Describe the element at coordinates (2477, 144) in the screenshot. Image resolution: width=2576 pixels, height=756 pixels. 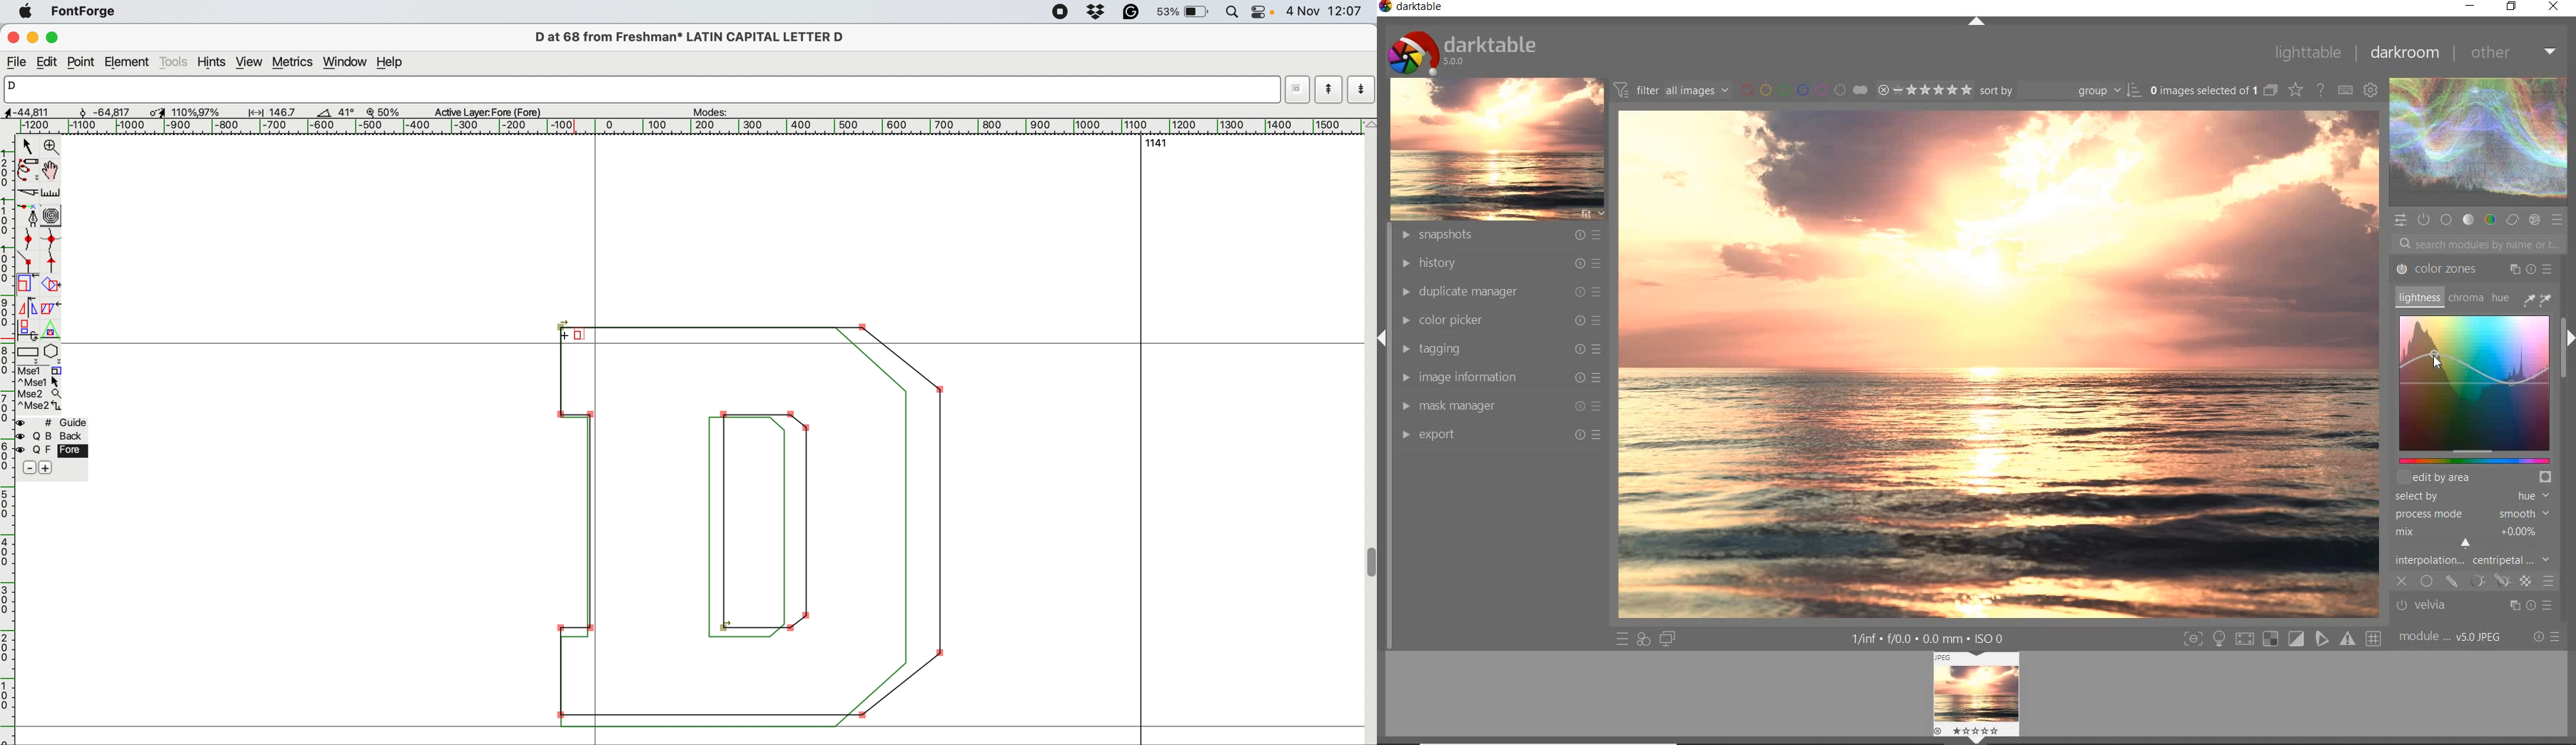
I see `WAVE FORM` at that location.